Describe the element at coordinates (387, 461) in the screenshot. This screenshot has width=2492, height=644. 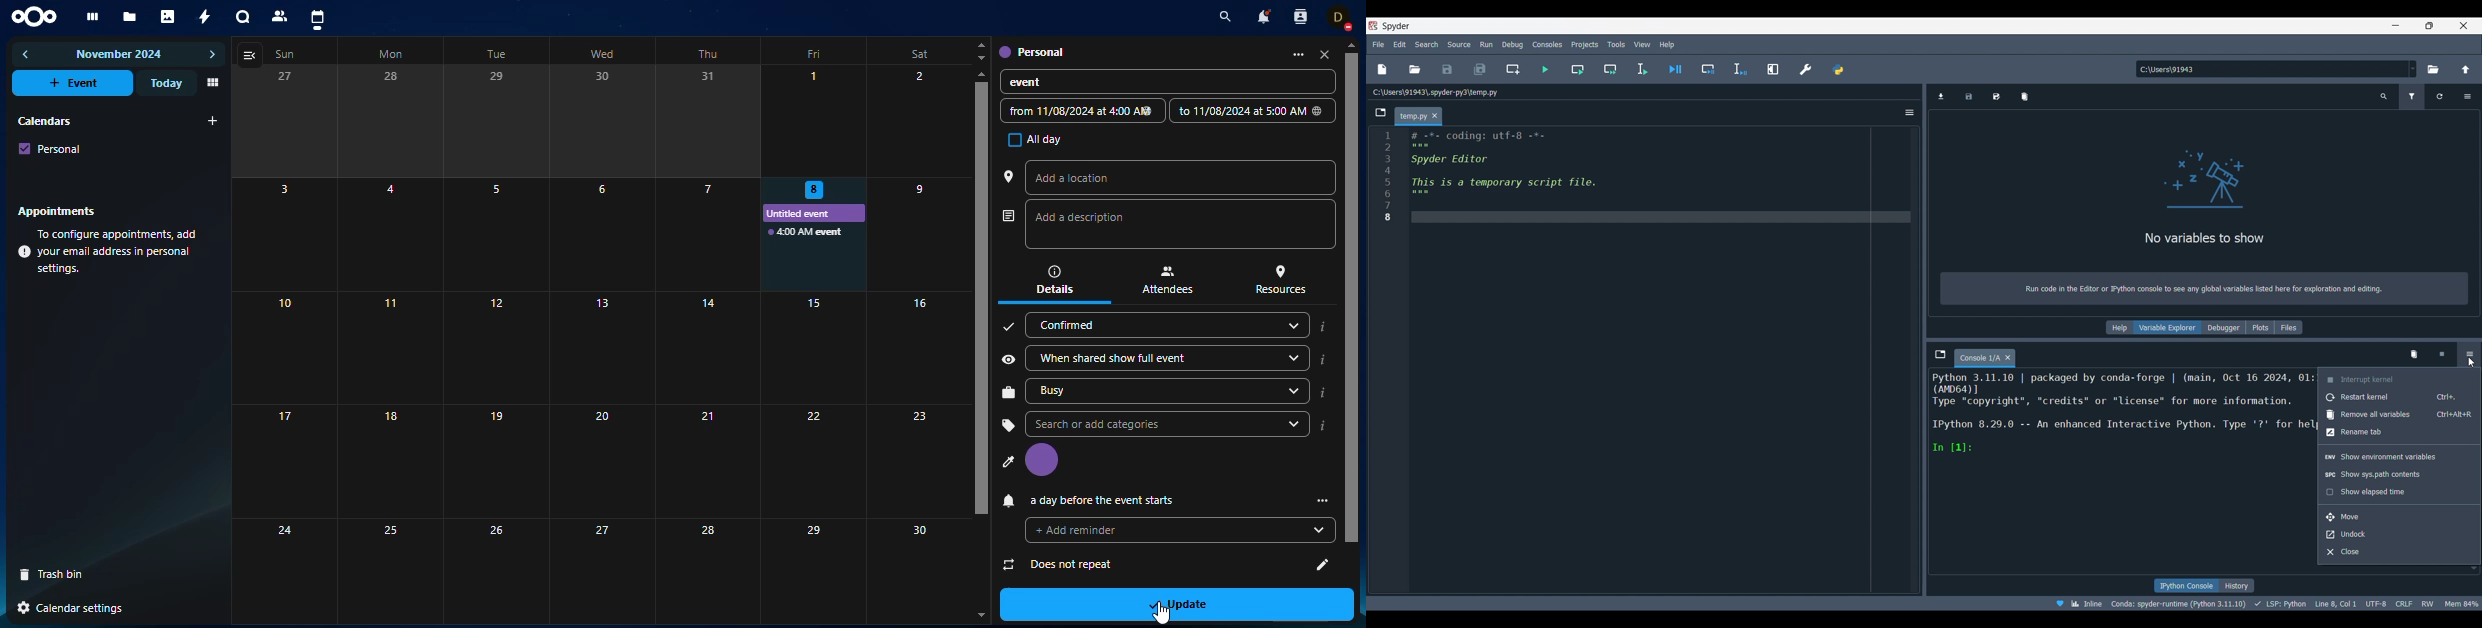
I see `18` at that location.